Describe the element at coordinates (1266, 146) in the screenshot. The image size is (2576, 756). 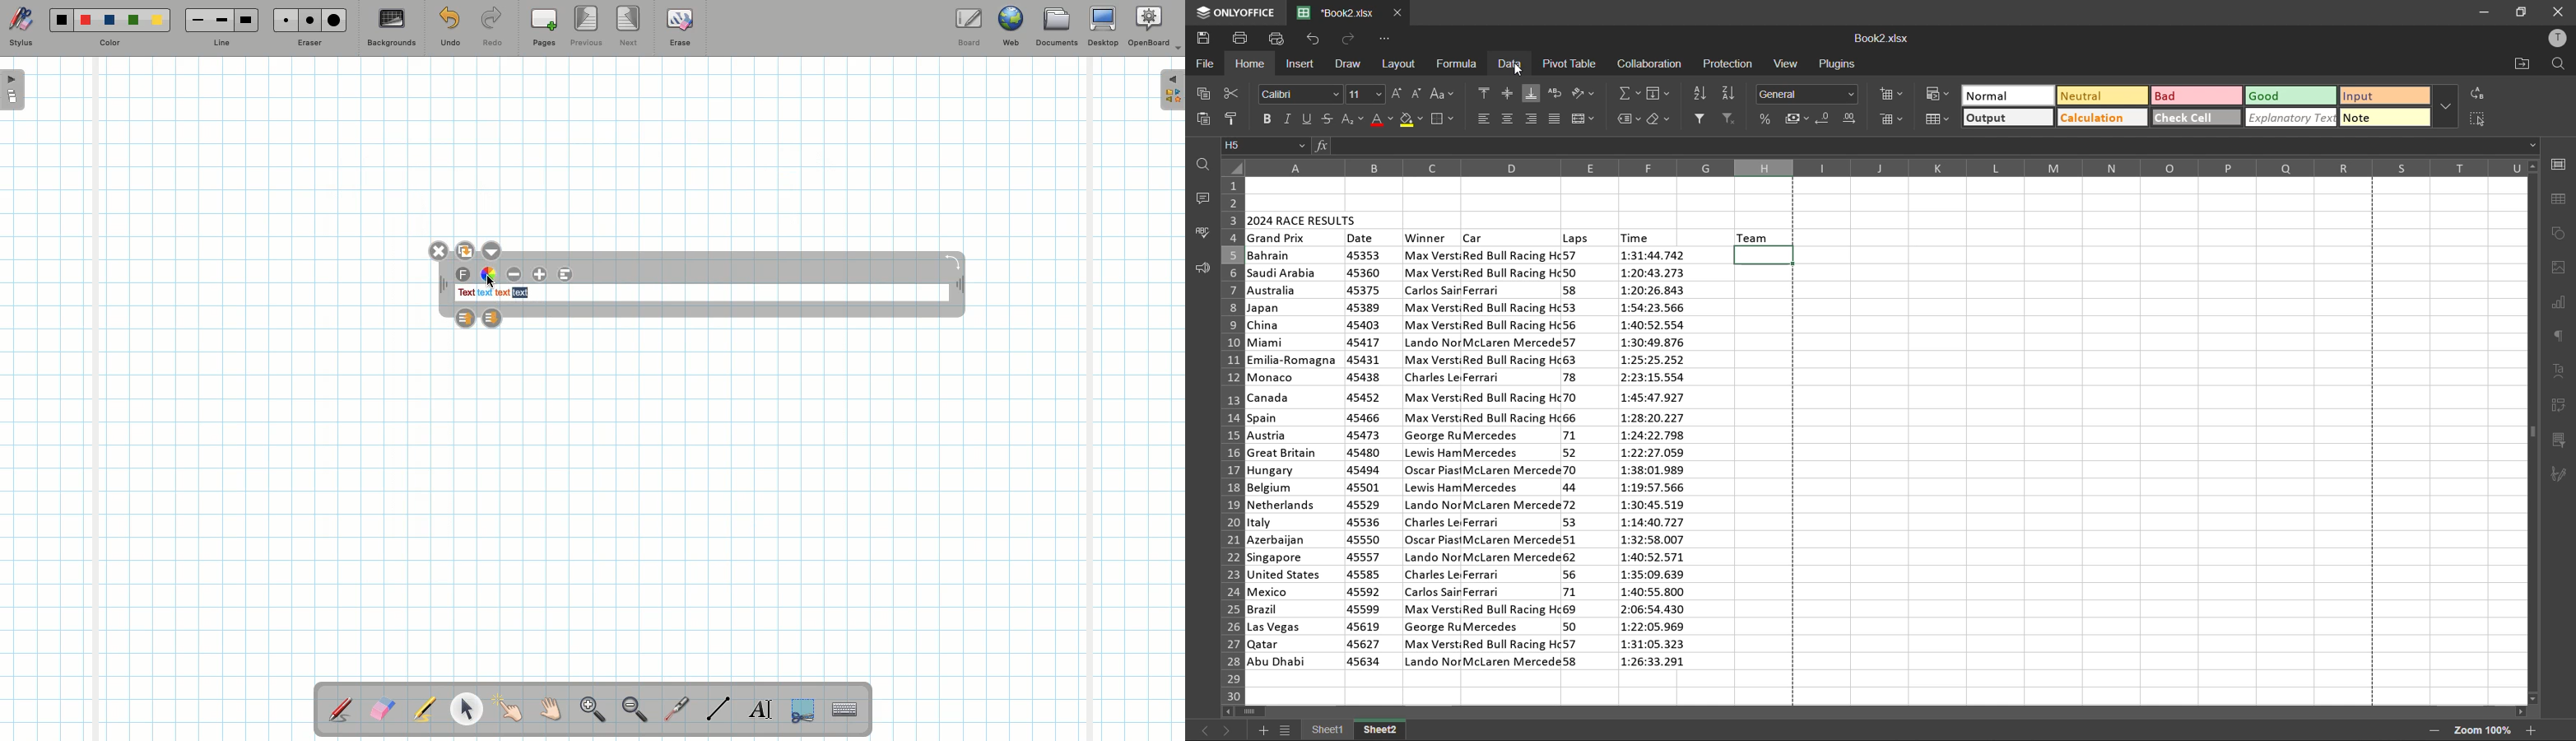
I see `cell address` at that location.